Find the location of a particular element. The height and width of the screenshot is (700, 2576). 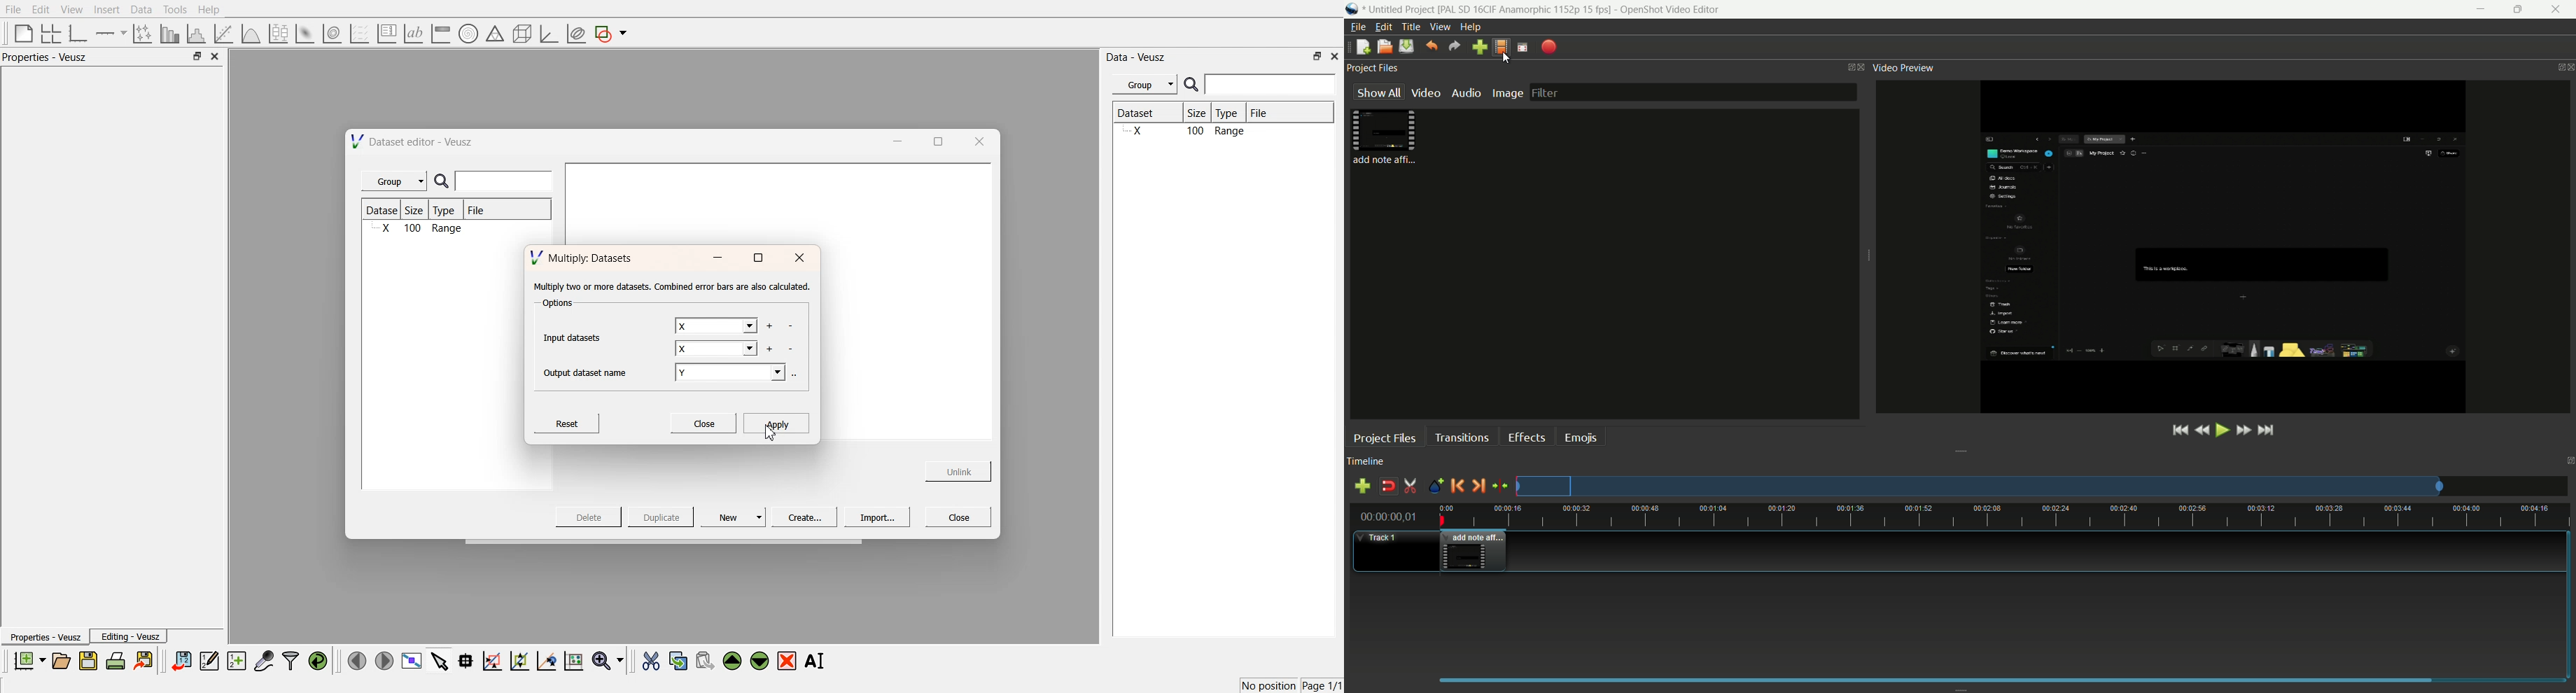

delete datasets is located at coordinates (792, 349).